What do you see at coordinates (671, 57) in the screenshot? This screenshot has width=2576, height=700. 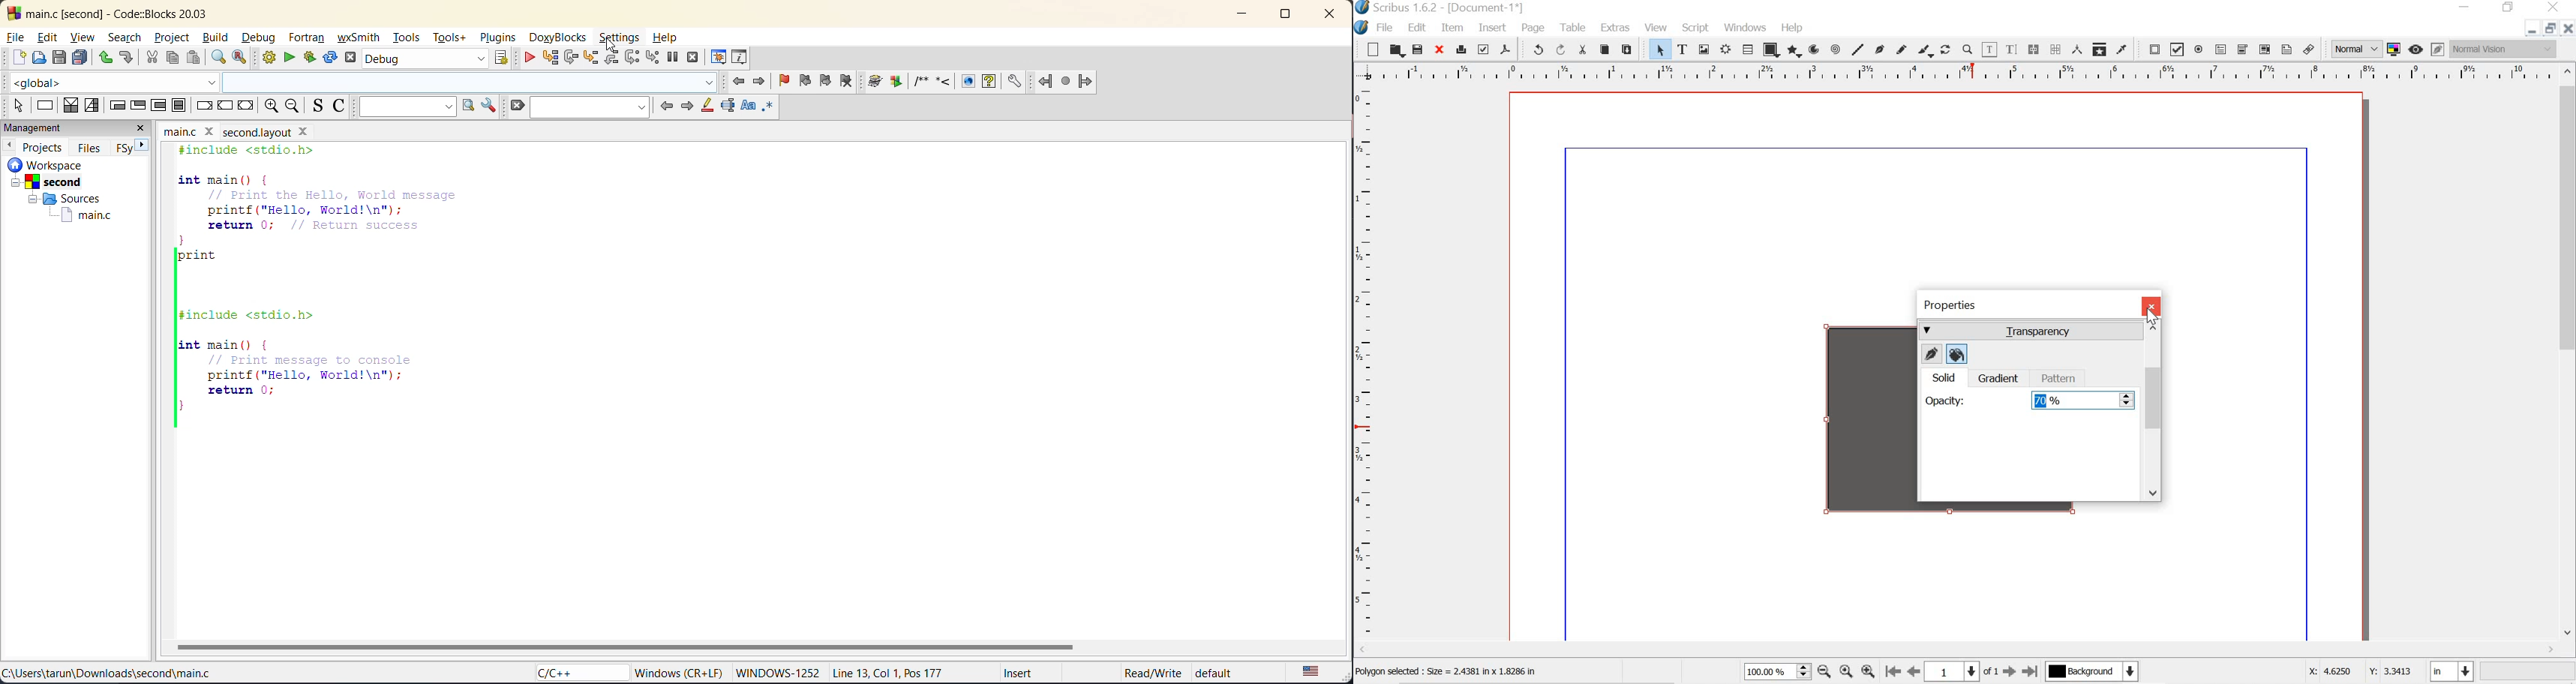 I see `break debugger` at bounding box center [671, 57].